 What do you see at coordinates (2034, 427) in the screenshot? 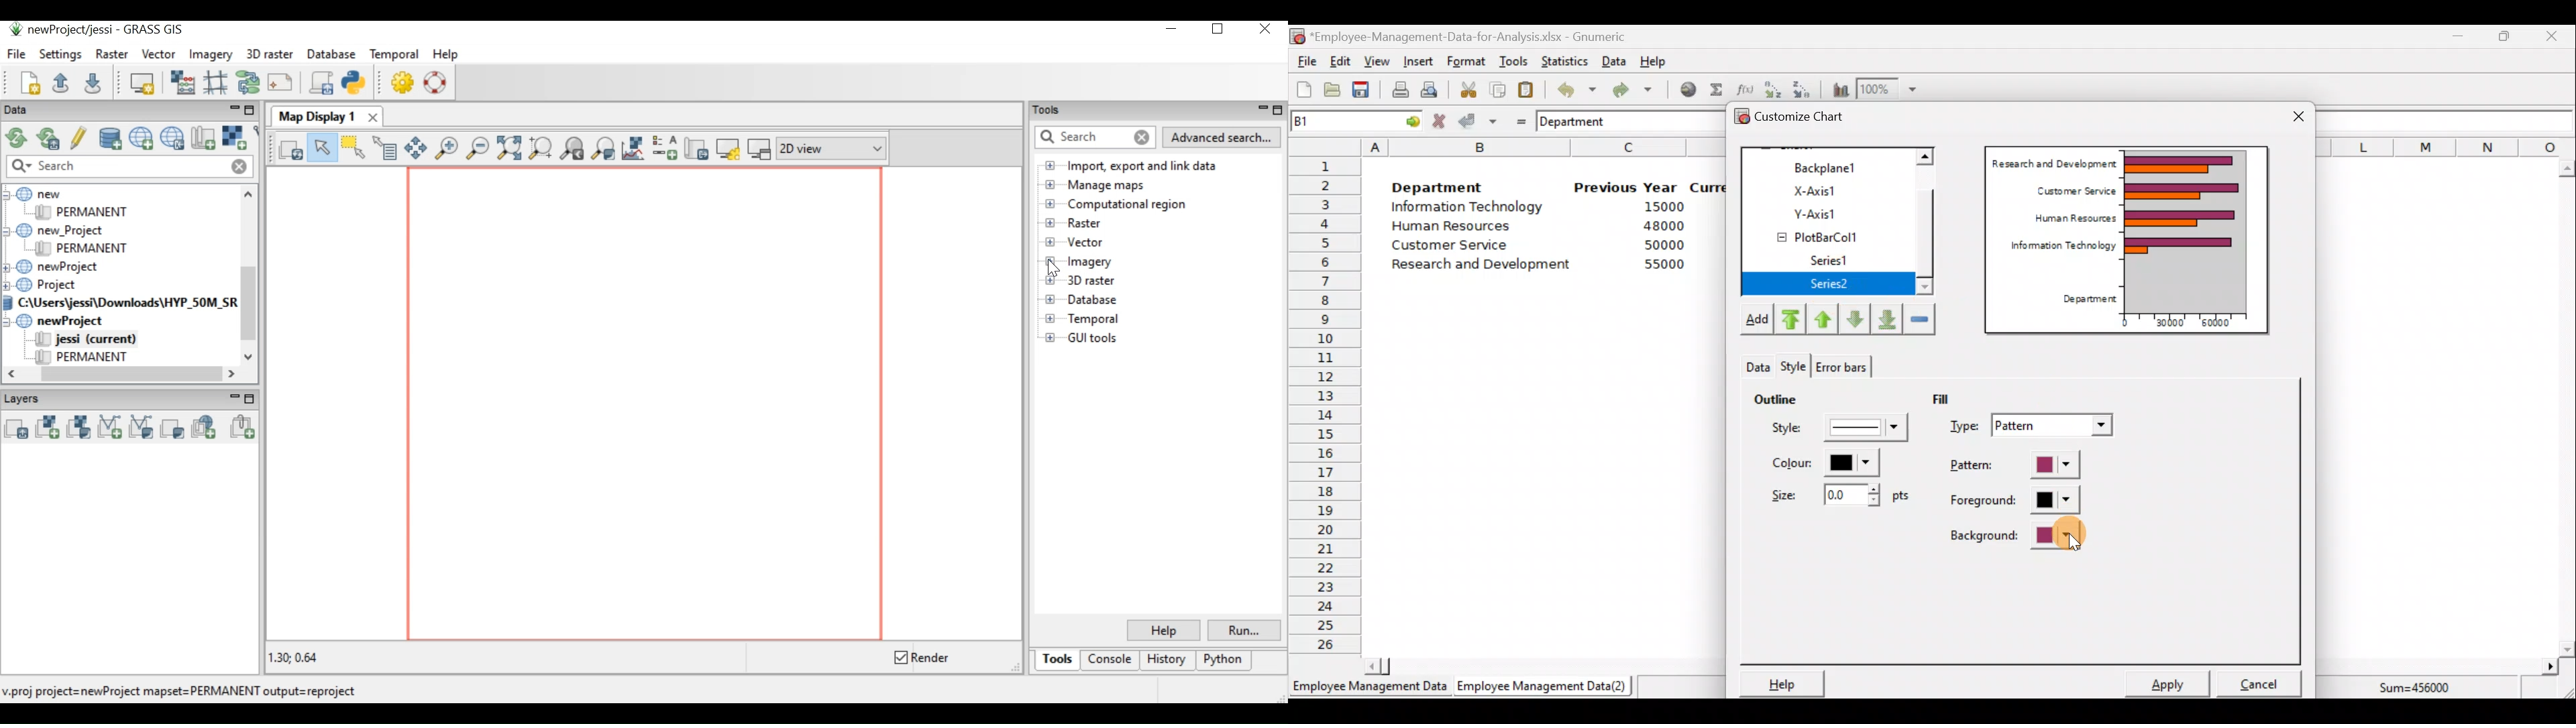
I see `Type` at bounding box center [2034, 427].